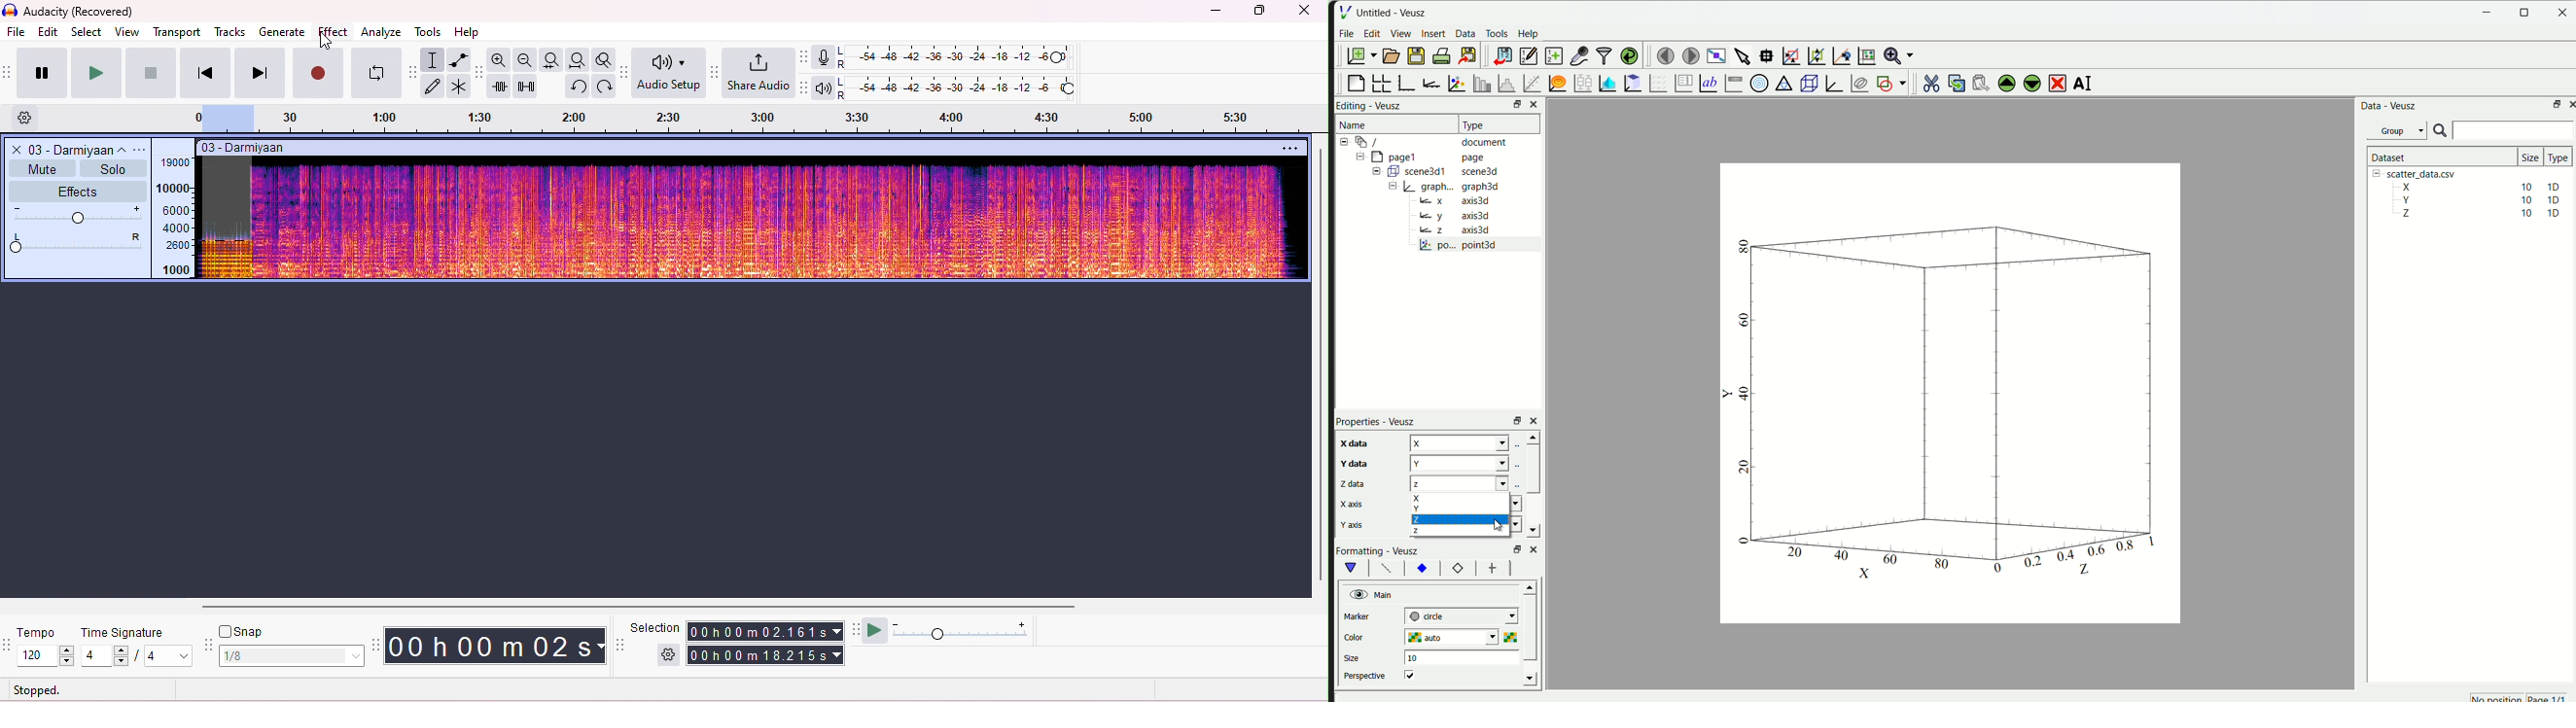  What do you see at coordinates (77, 190) in the screenshot?
I see `effects` at bounding box center [77, 190].